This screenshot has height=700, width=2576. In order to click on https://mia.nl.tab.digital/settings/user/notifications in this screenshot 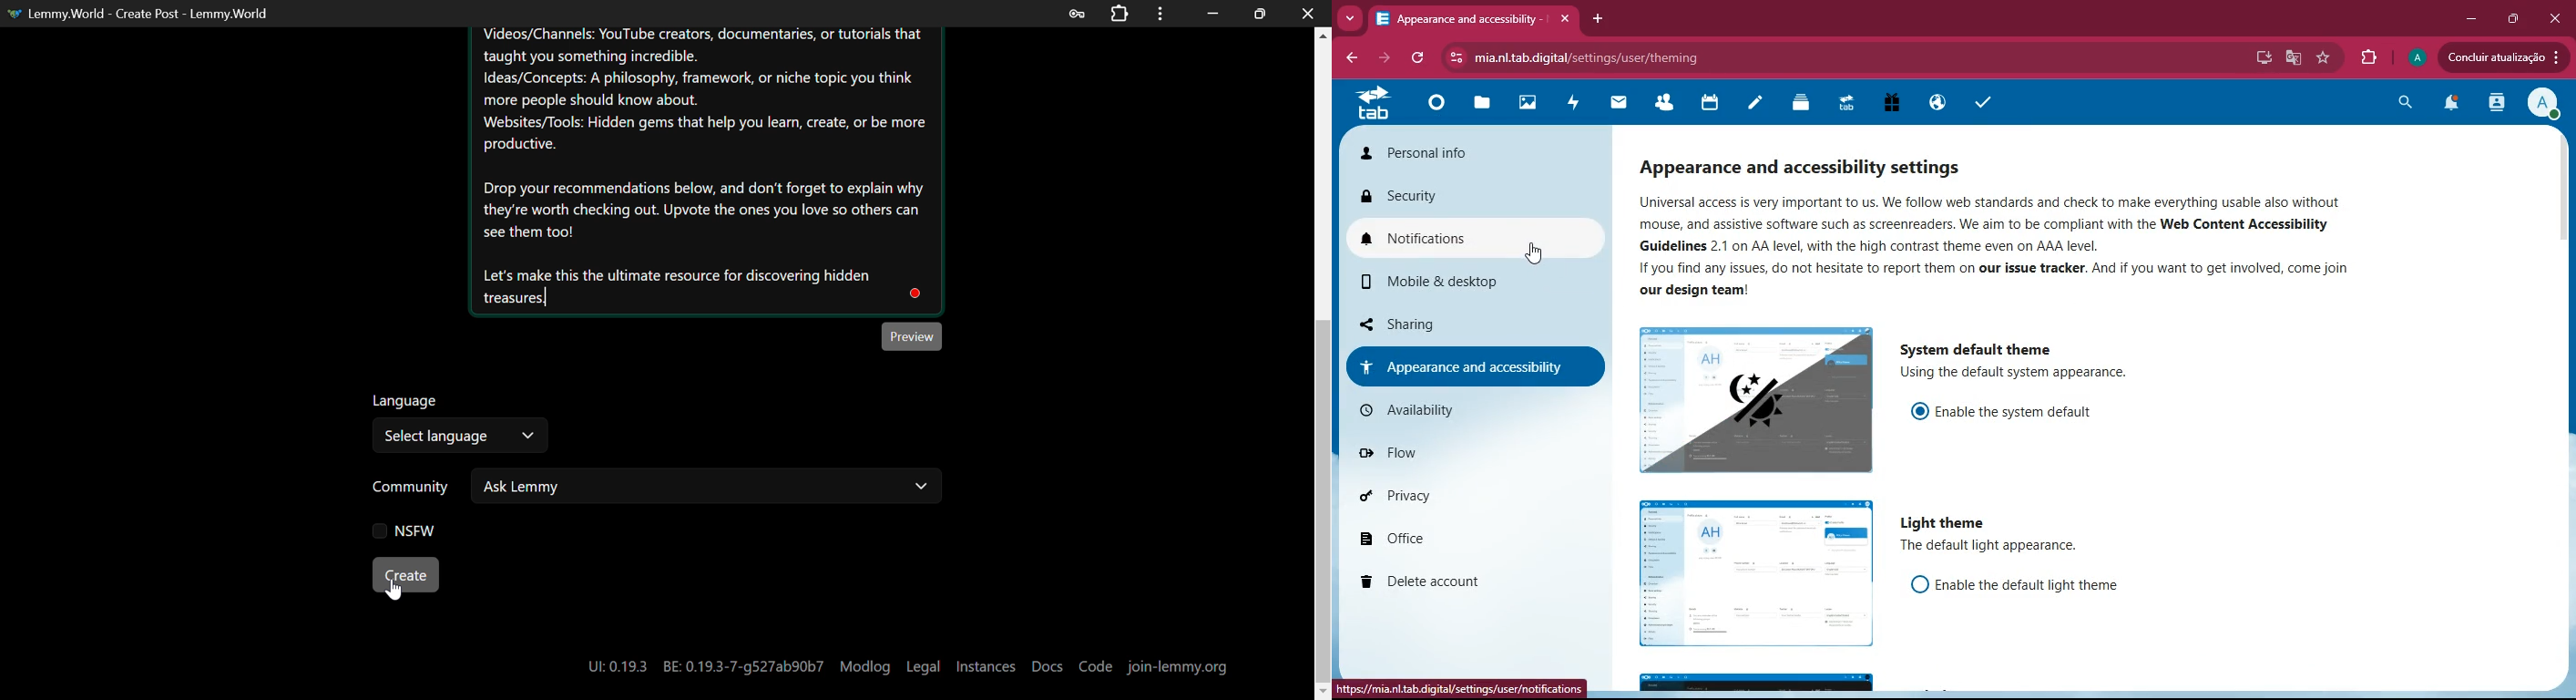, I will do `click(1459, 690)`.